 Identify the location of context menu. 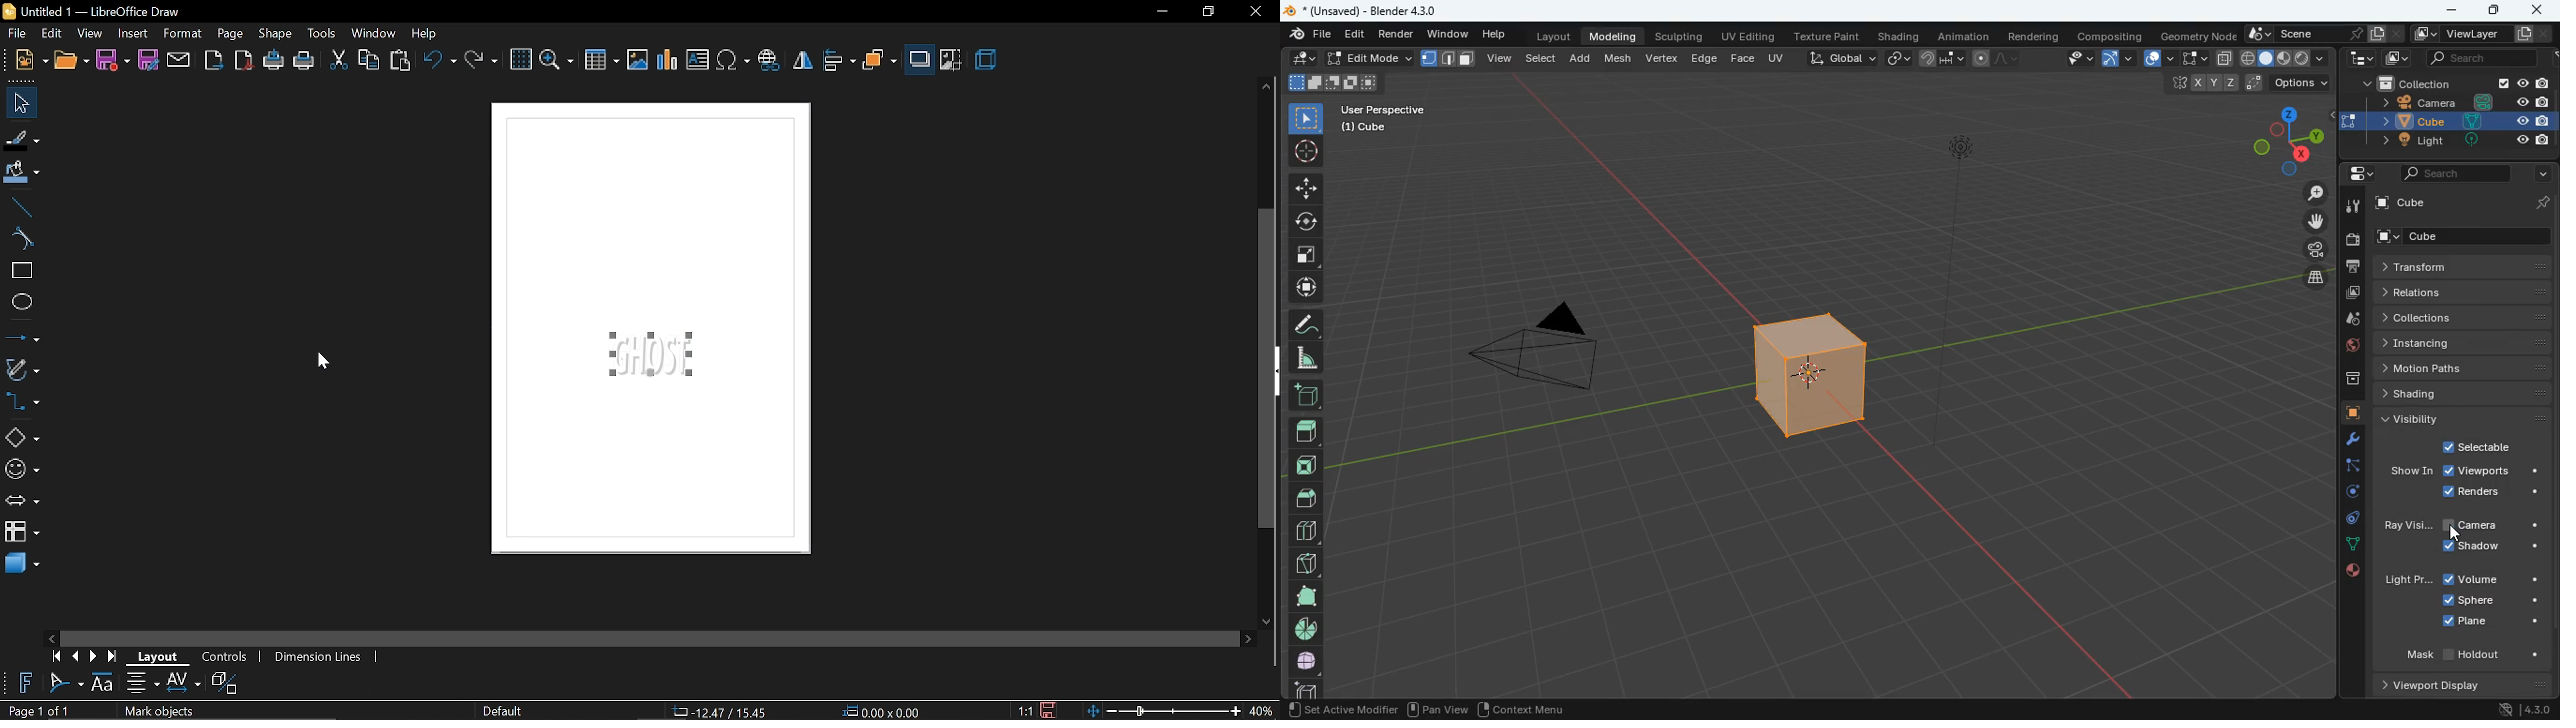
(1527, 707).